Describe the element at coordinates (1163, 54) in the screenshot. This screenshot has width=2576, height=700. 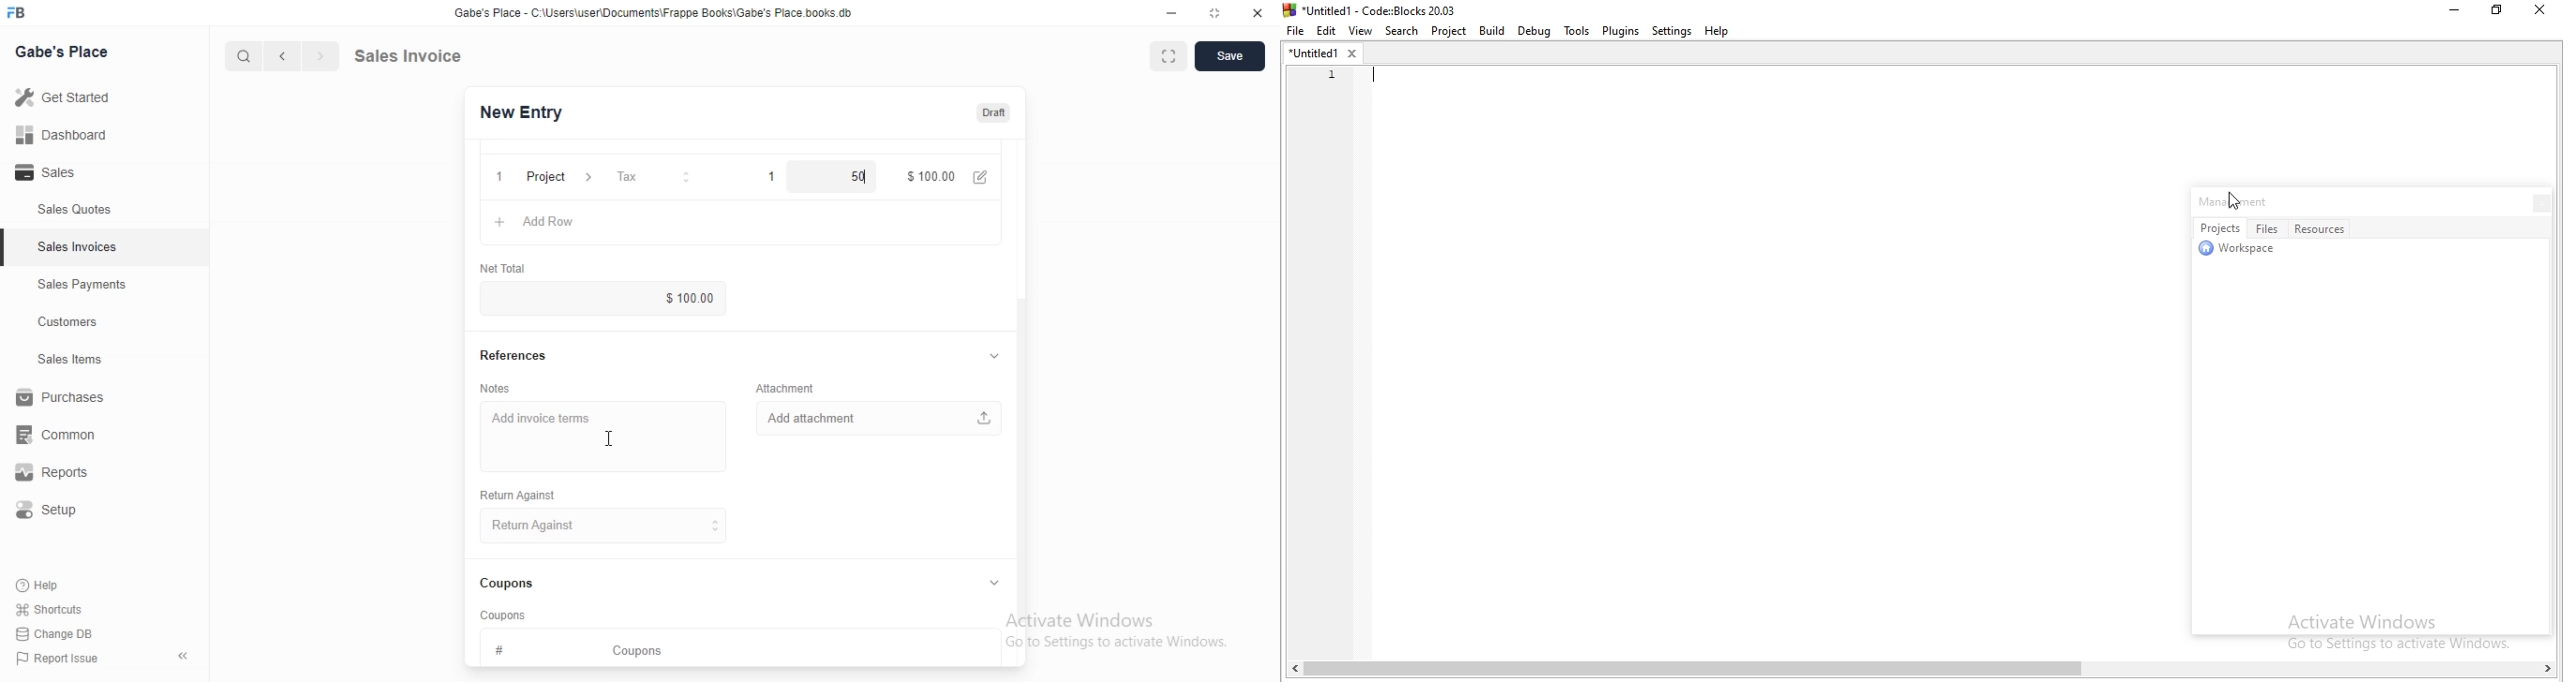
I see `maximise` at that location.